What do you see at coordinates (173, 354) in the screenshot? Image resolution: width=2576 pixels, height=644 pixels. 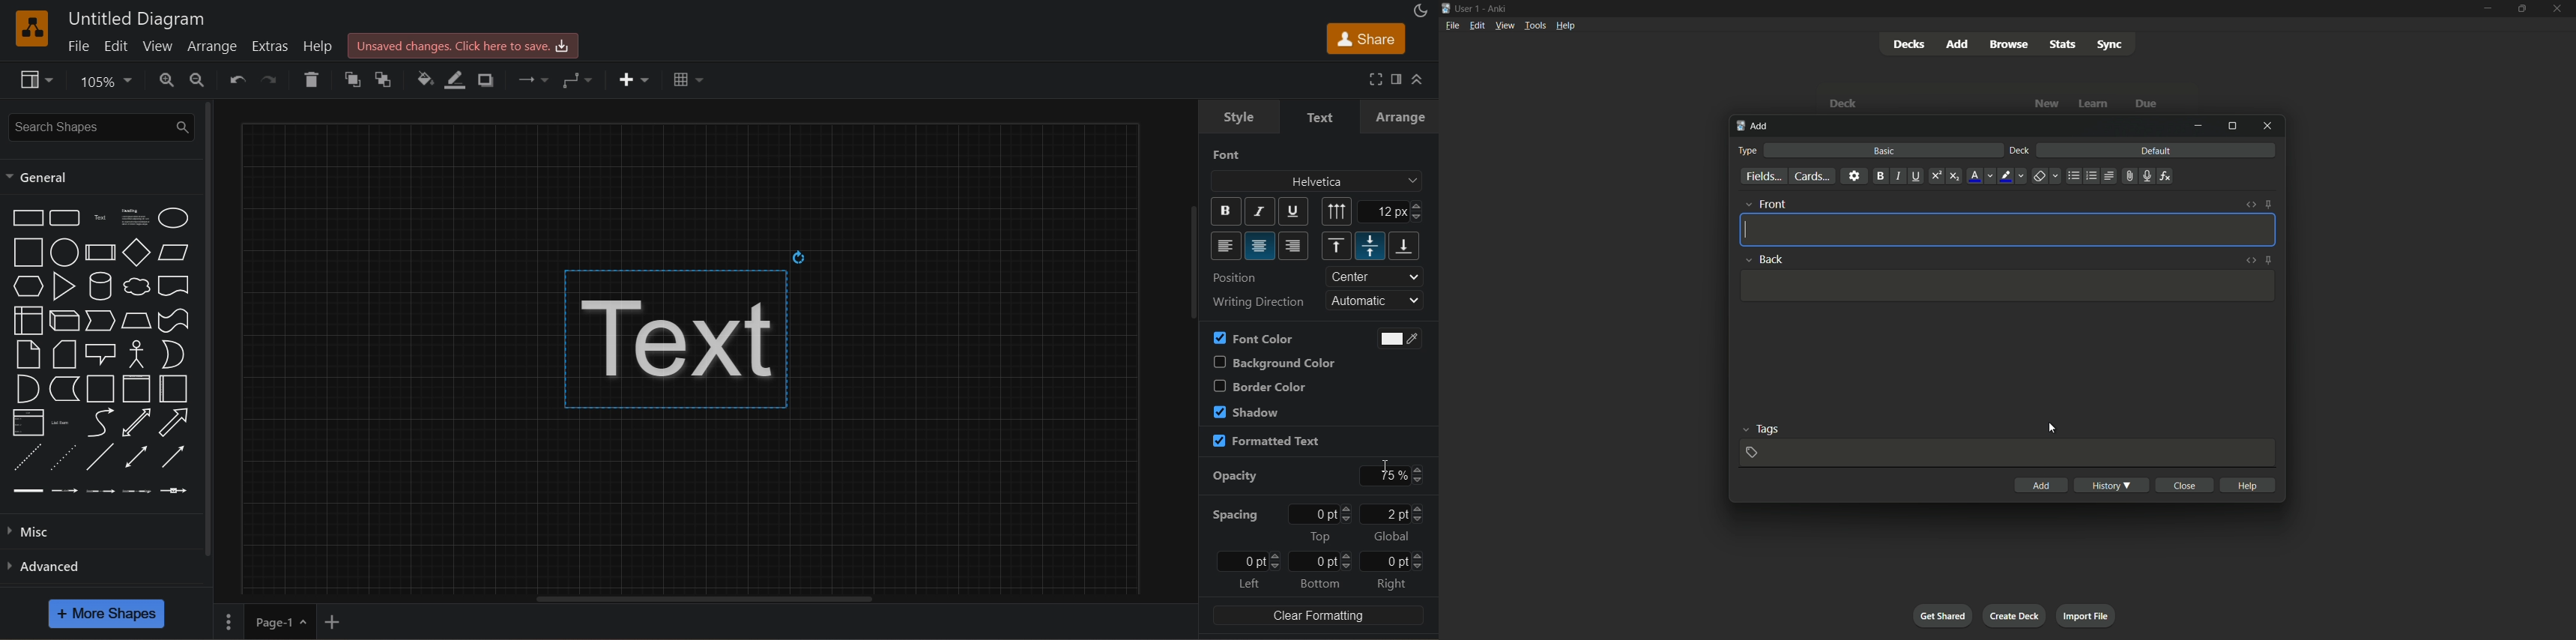 I see `or` at bounding box center [173, 354].